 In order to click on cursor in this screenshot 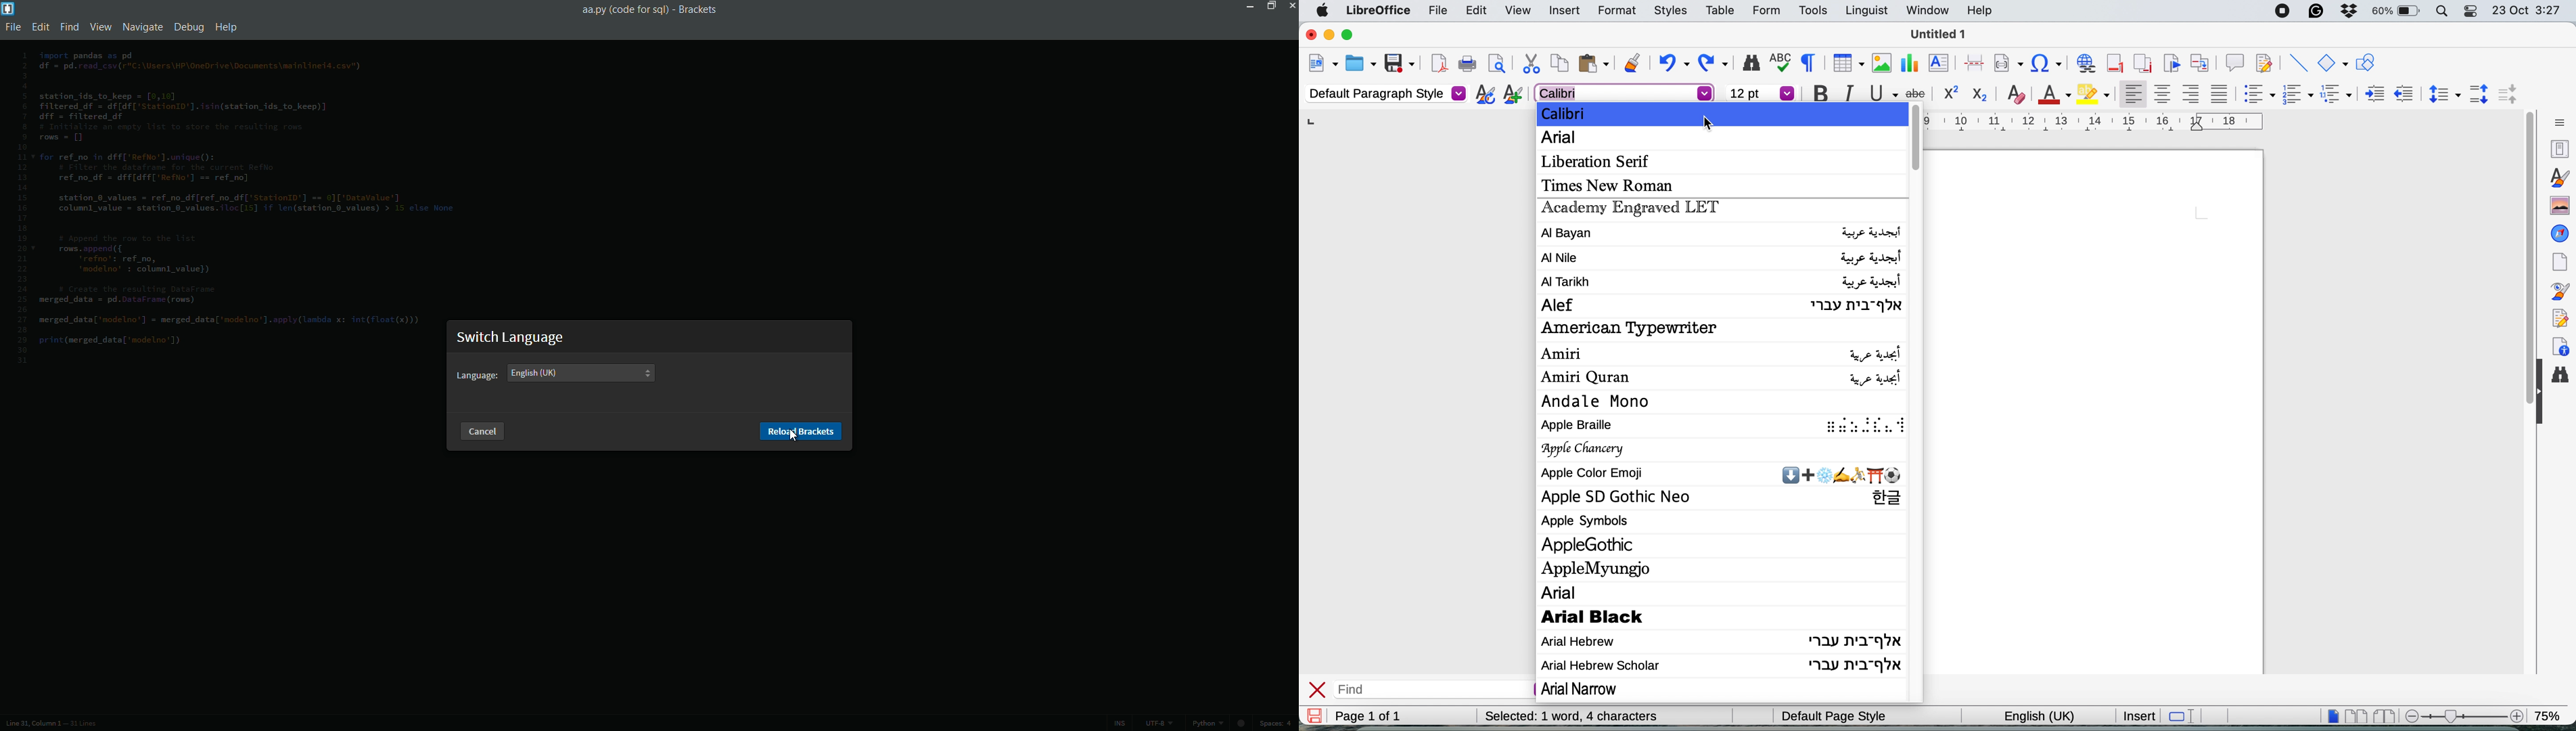, I will do `click(1710, 122)`.